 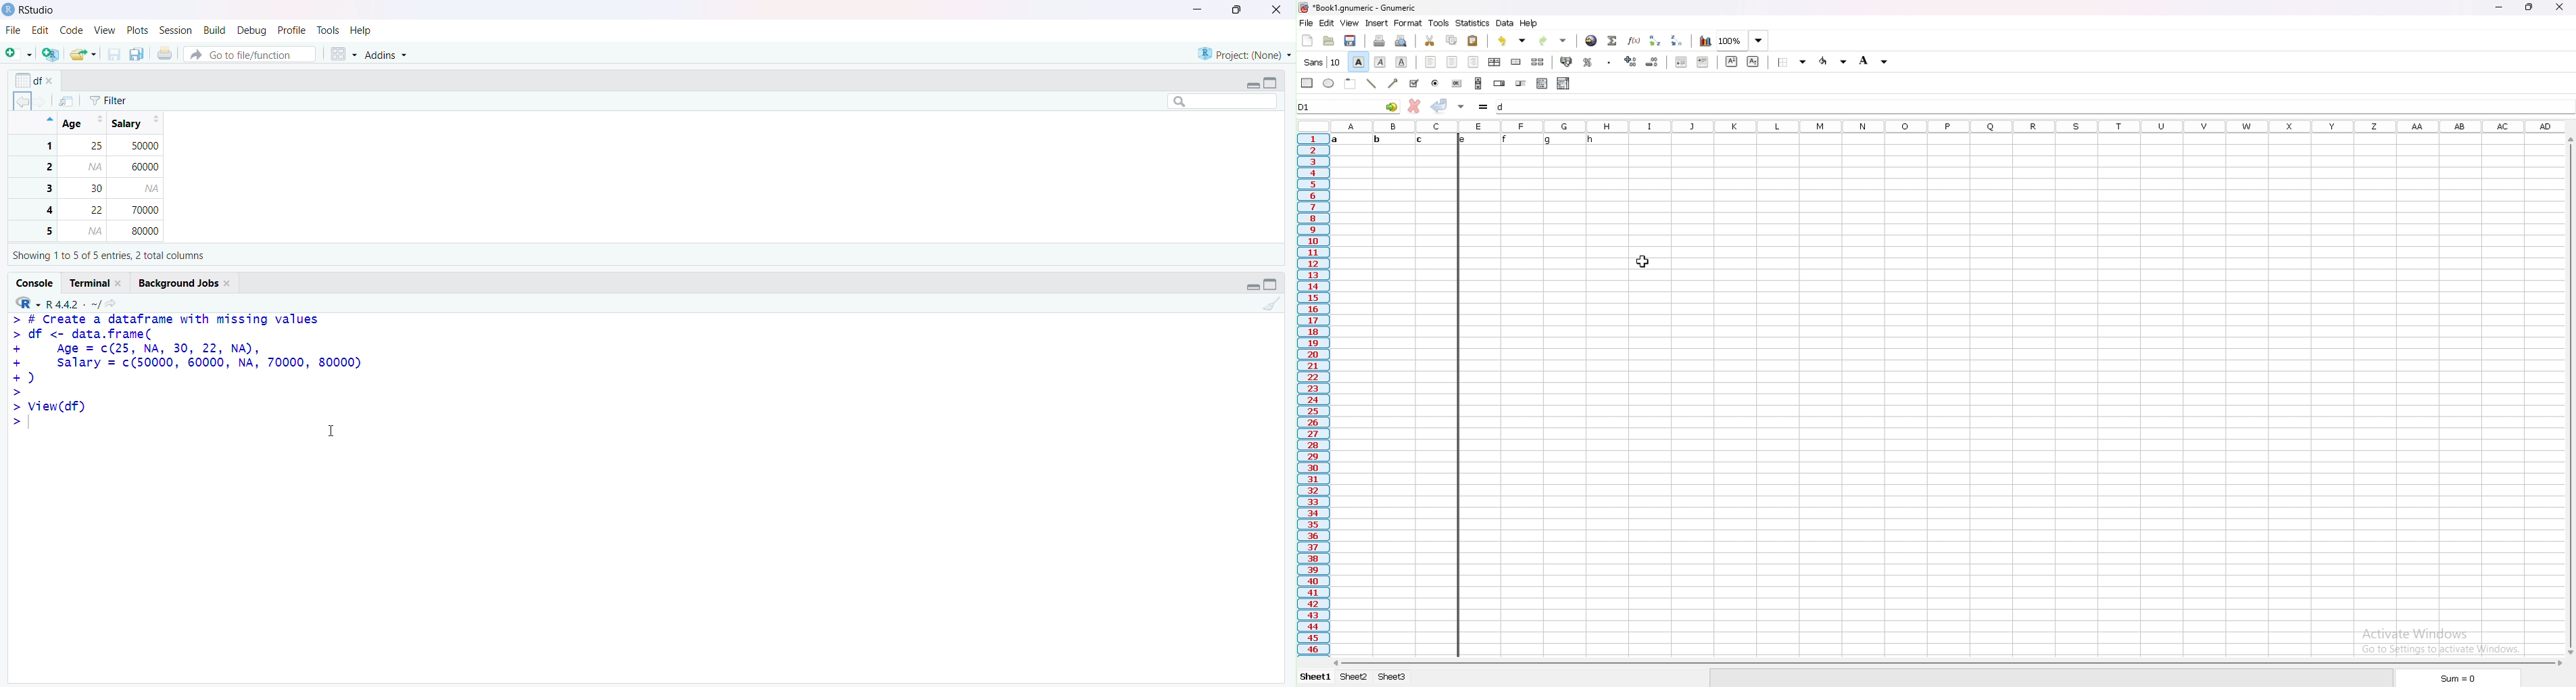 What do you see at coordinates (1506, 23) in the screenshot?
I see `data` at bounding box center [1506, 23].